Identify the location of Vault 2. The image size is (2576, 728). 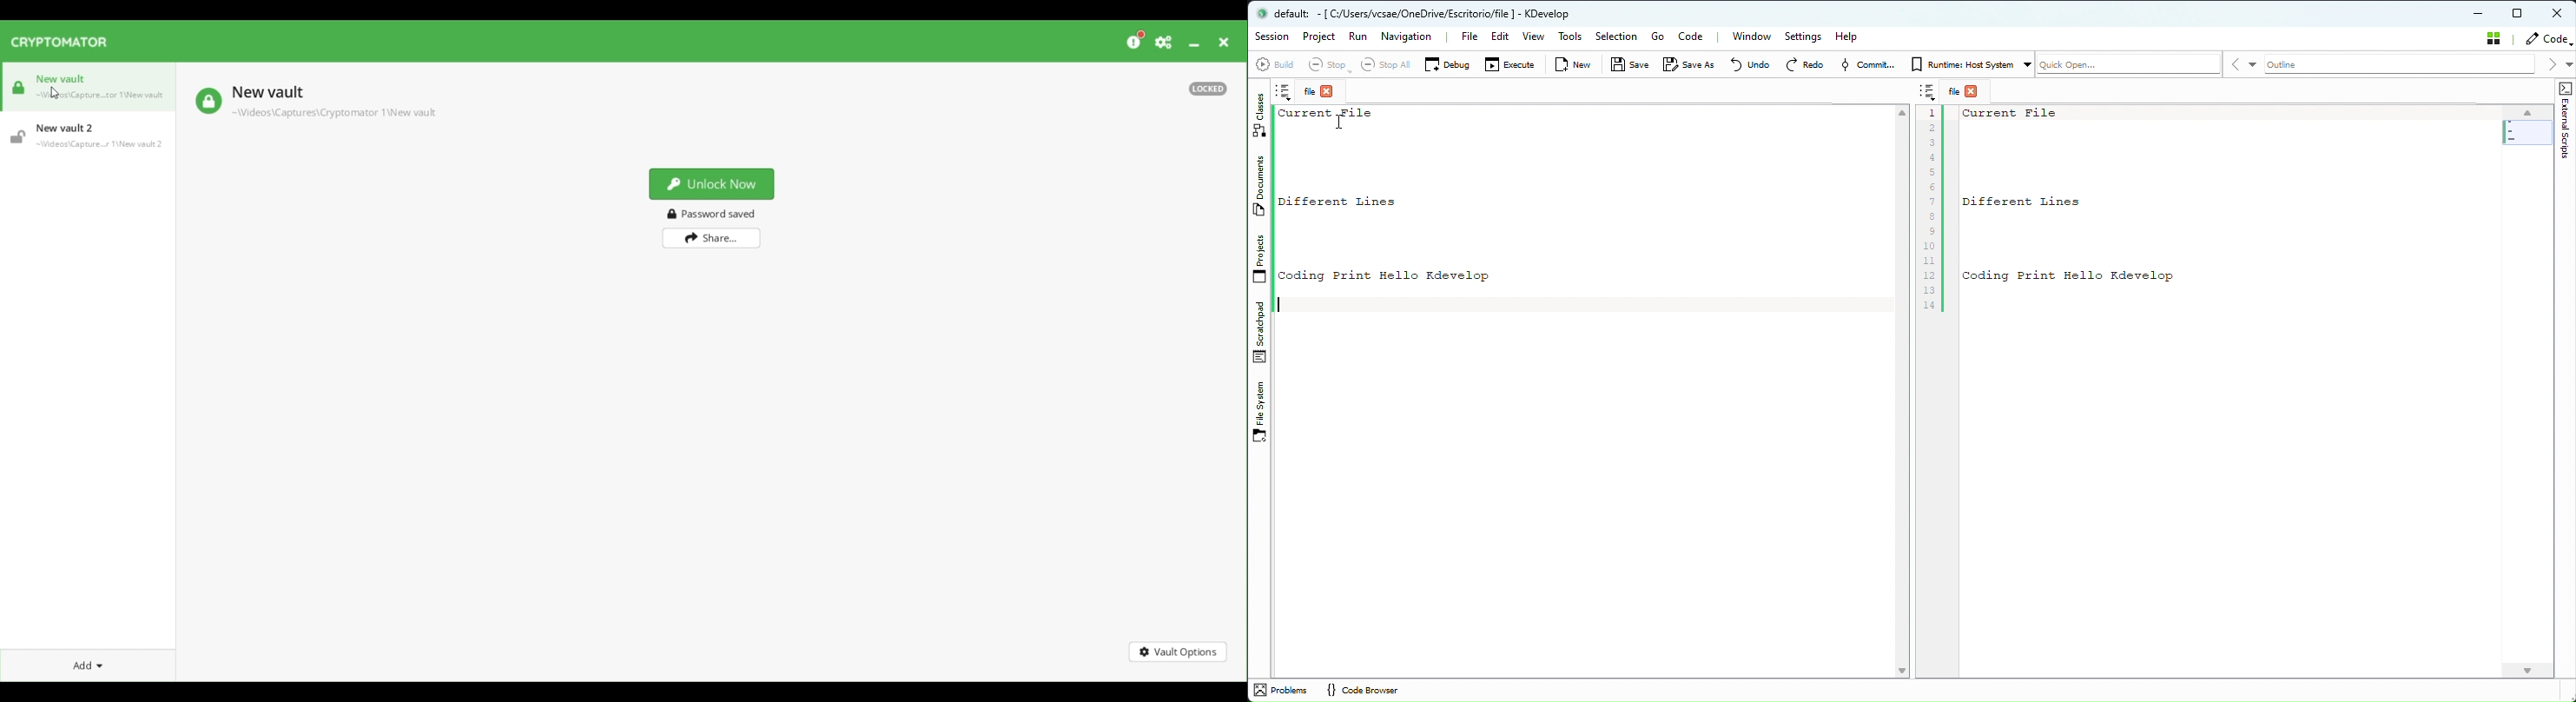
(87, 135).